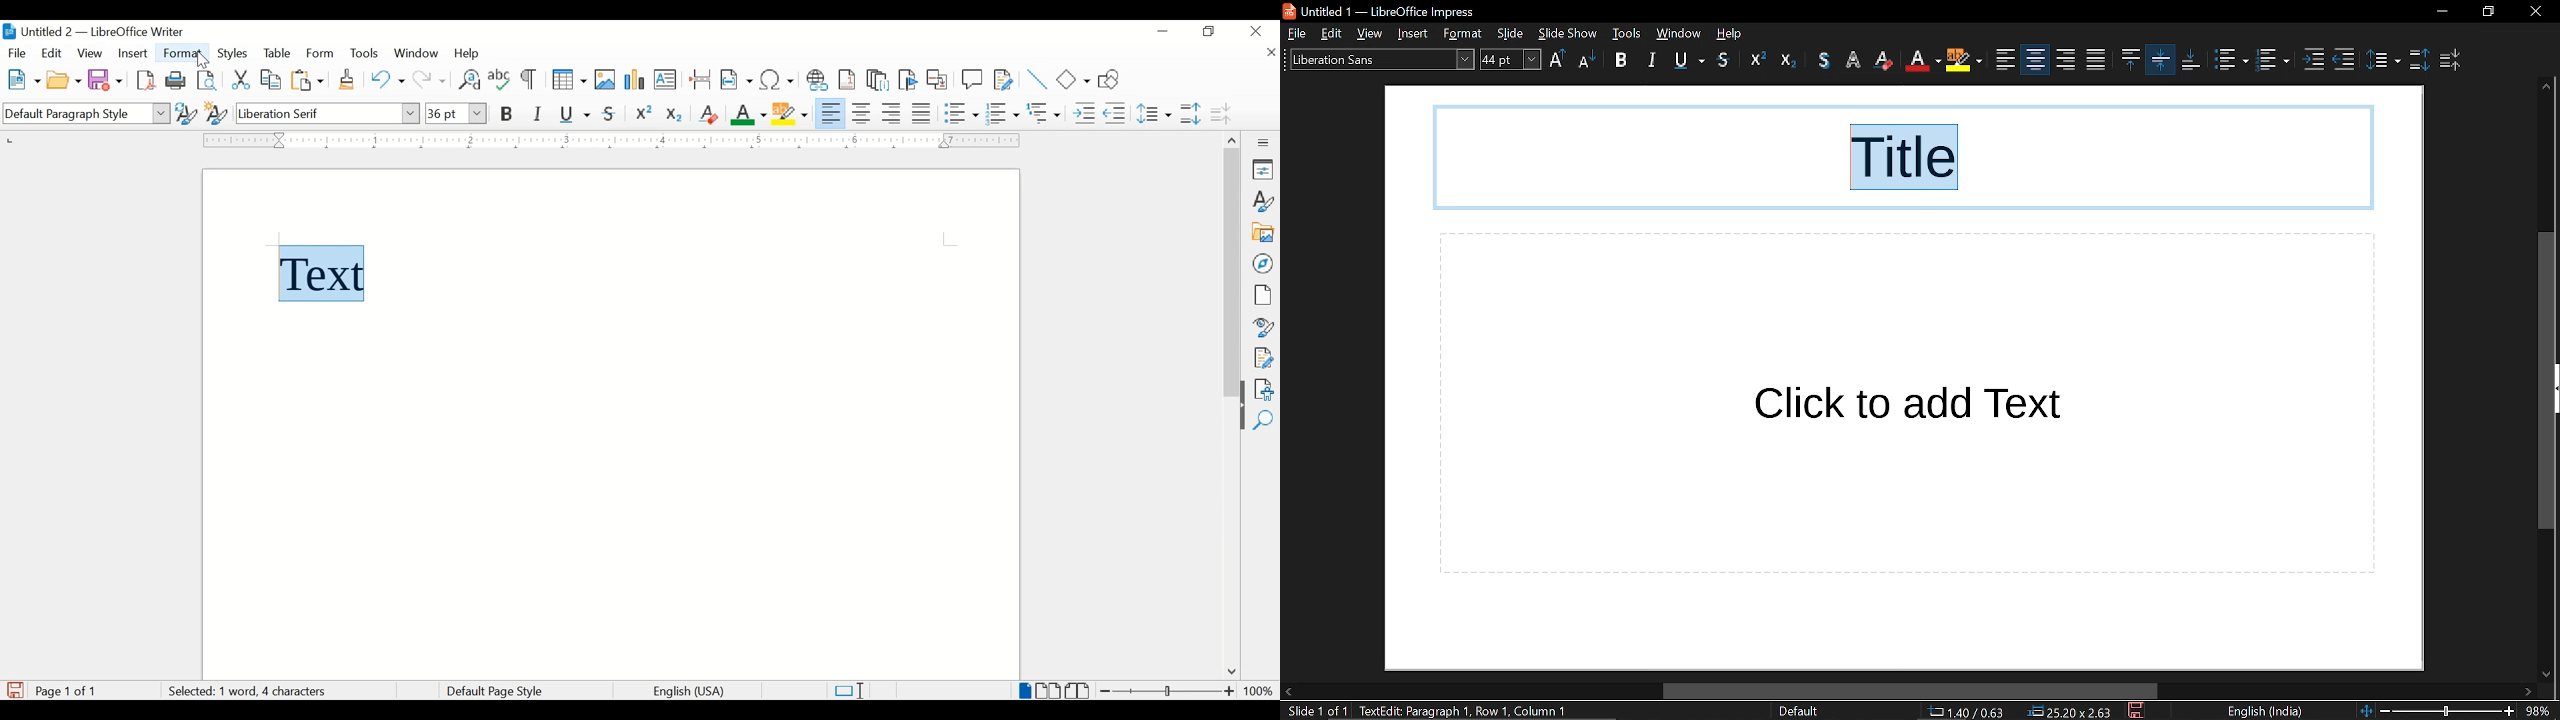  I want to click on current zoom, so click(2541, 711).